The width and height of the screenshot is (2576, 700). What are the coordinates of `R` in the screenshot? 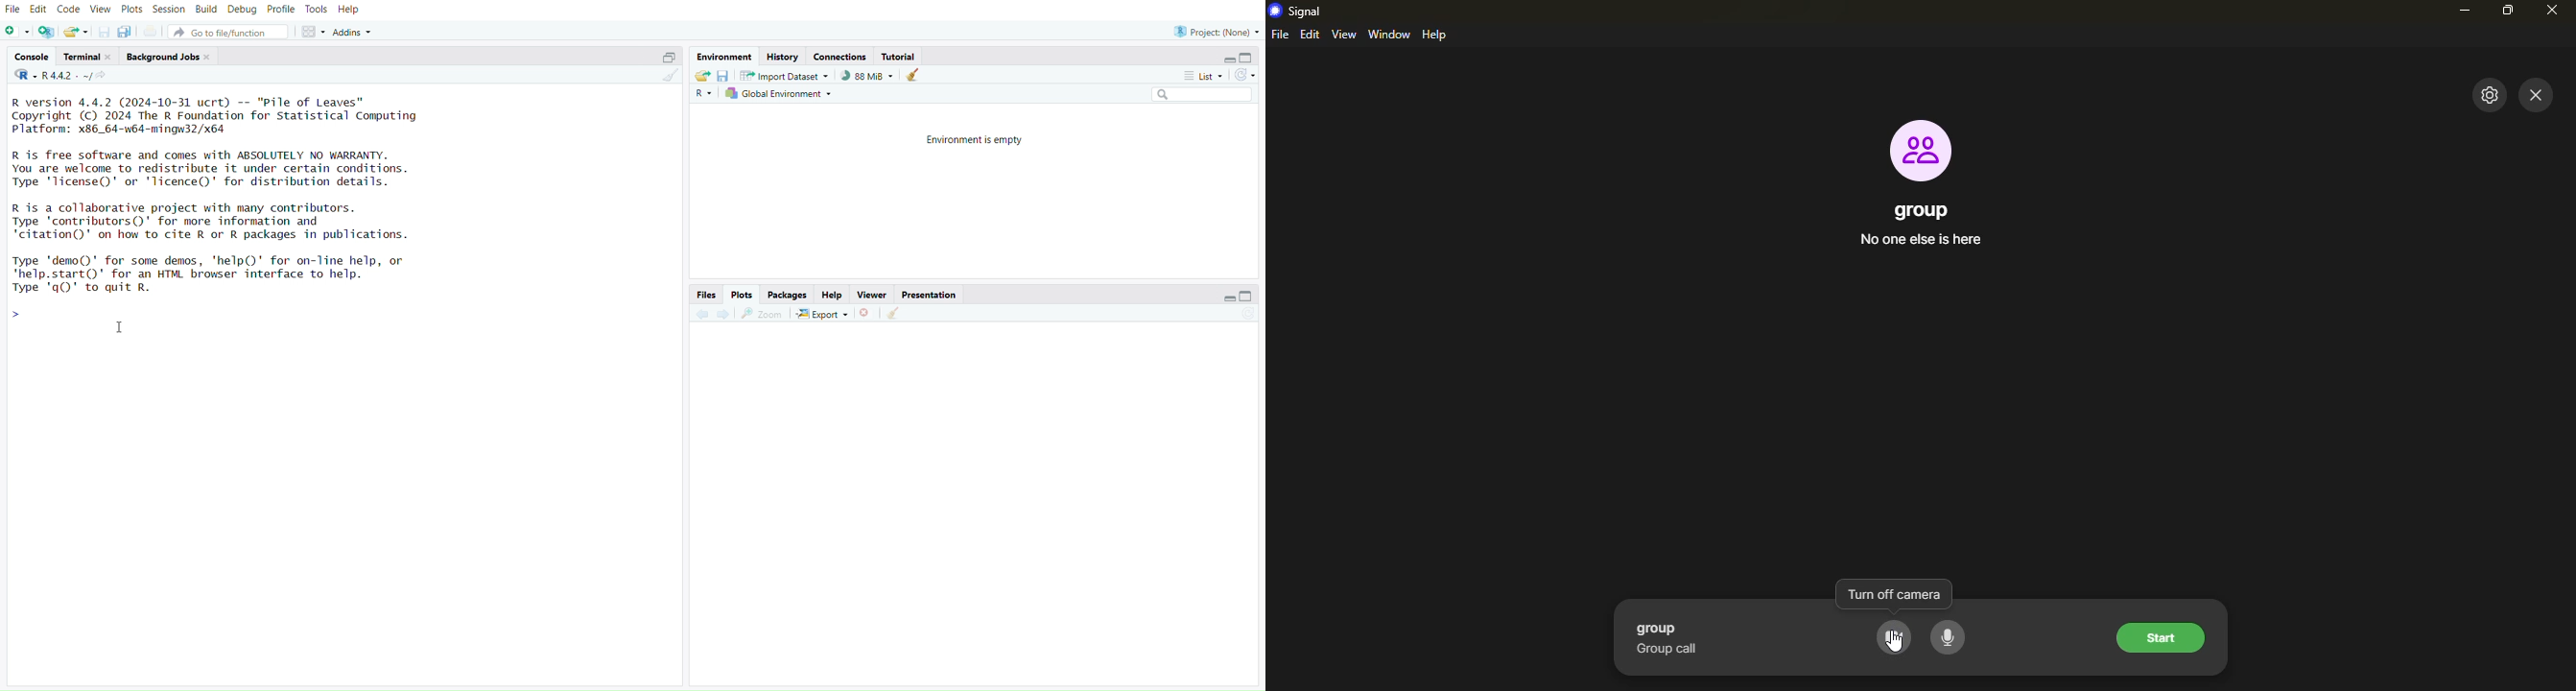 It's located at (703, 95).